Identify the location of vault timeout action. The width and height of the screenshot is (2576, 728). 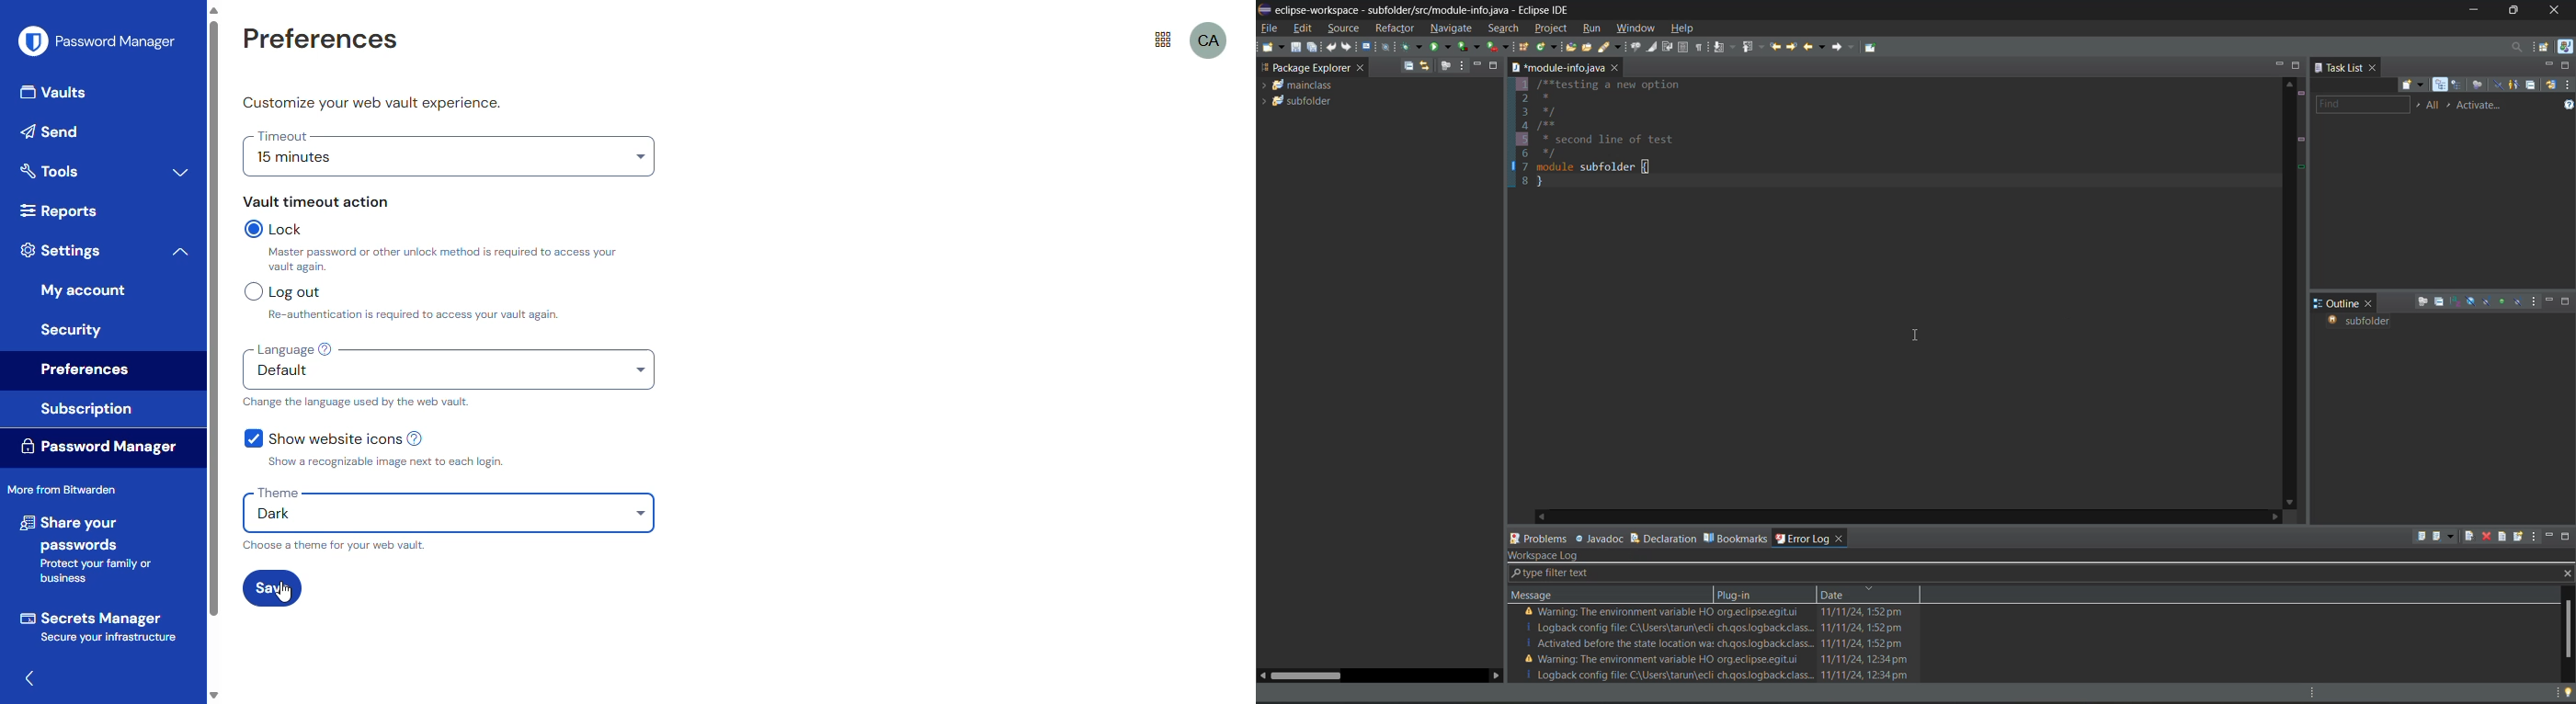
(316, 201).